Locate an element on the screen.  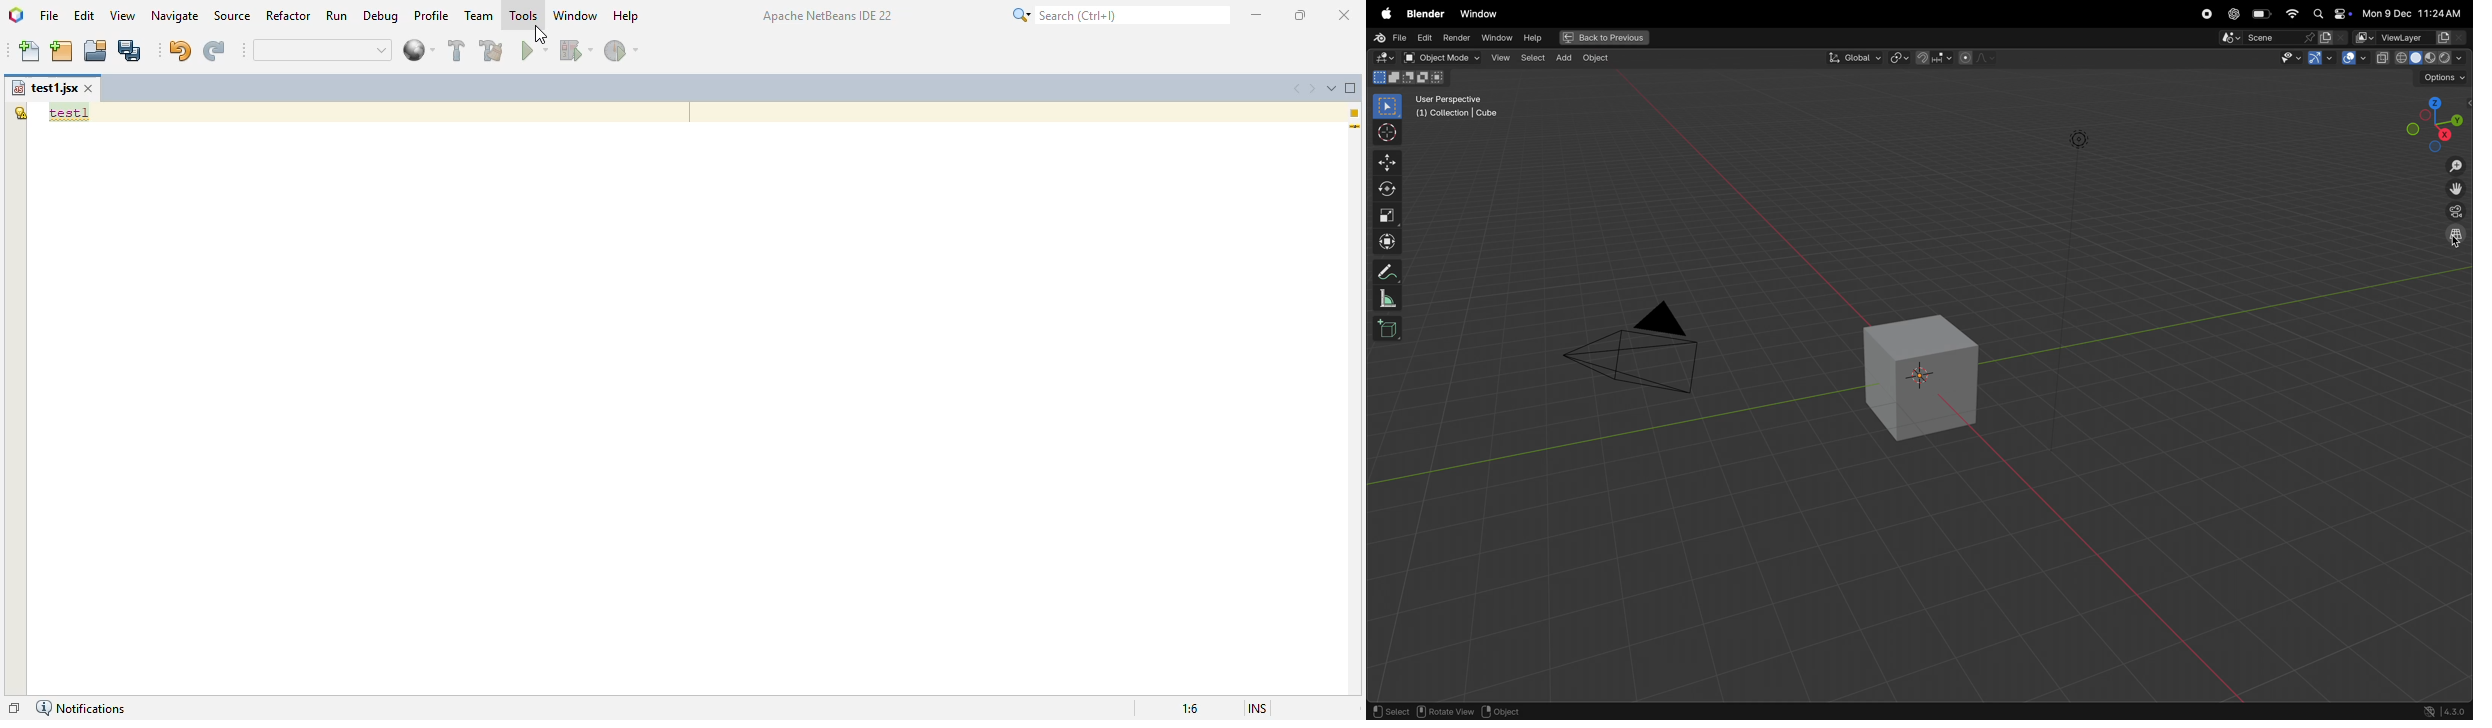
version is located at coordinates (2443, 711).